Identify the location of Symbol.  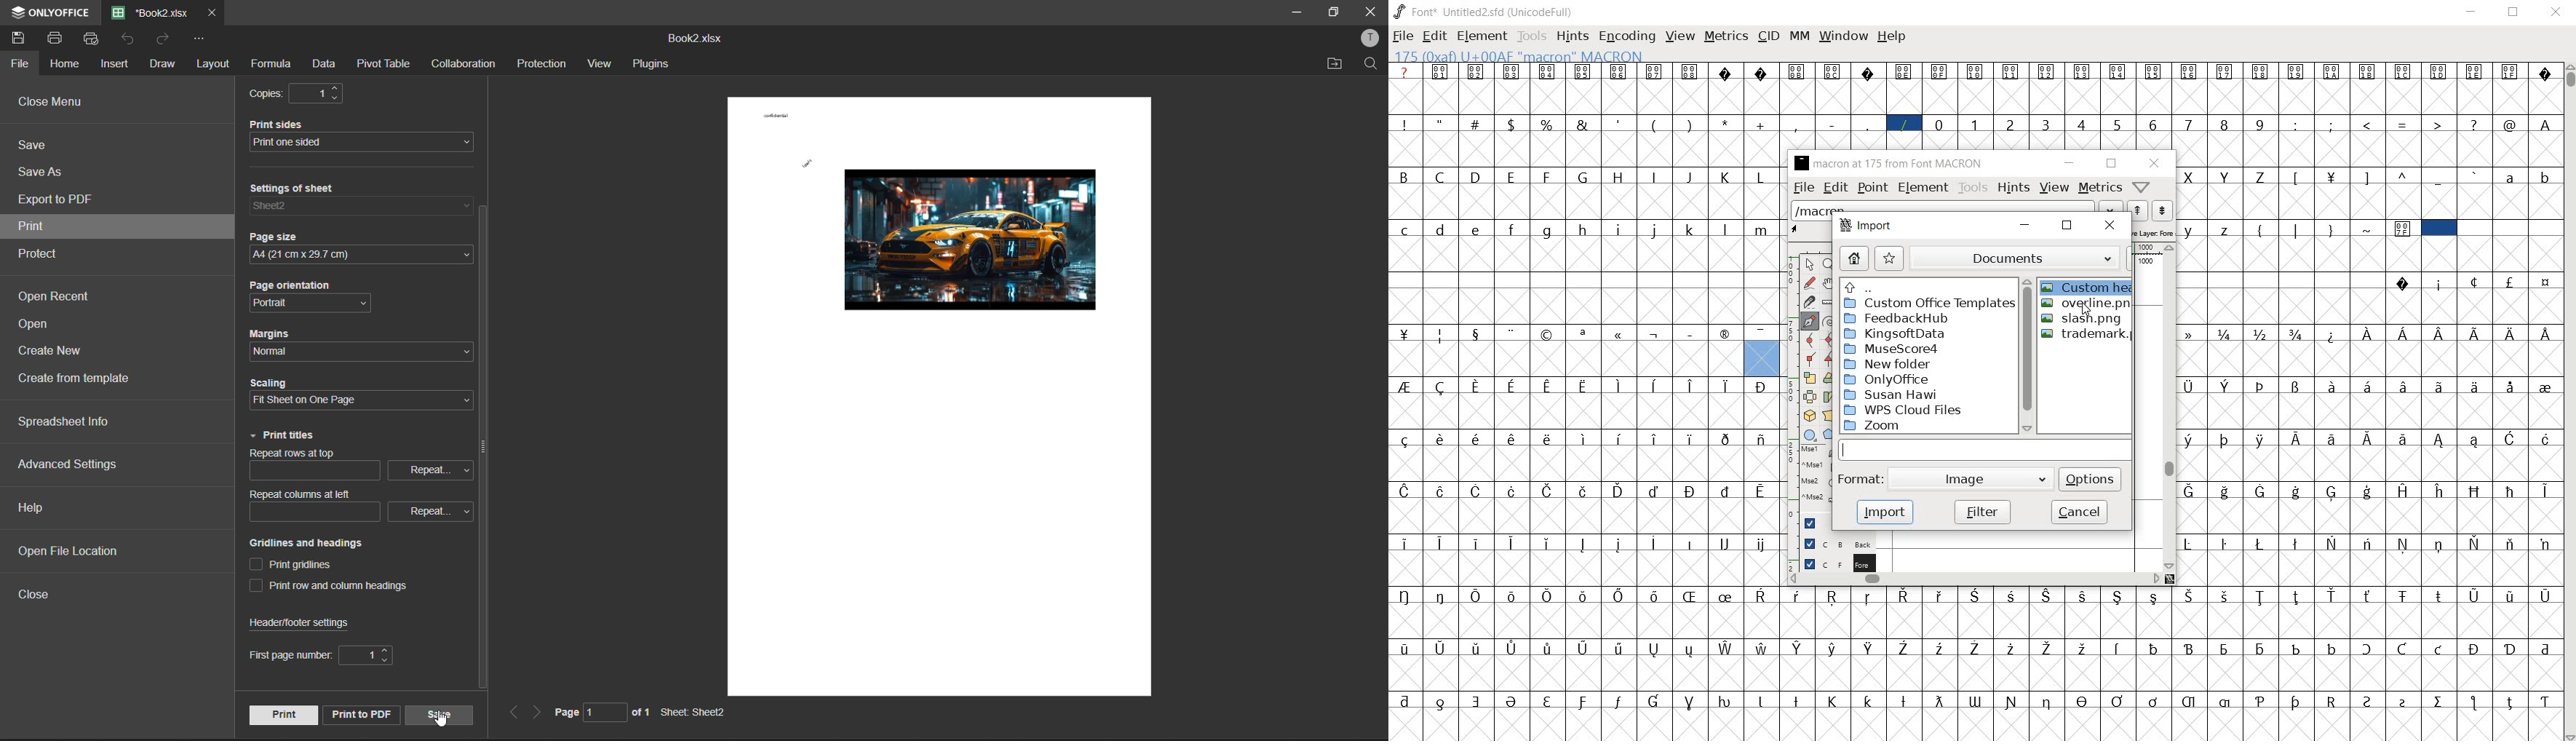
(1443, 490).